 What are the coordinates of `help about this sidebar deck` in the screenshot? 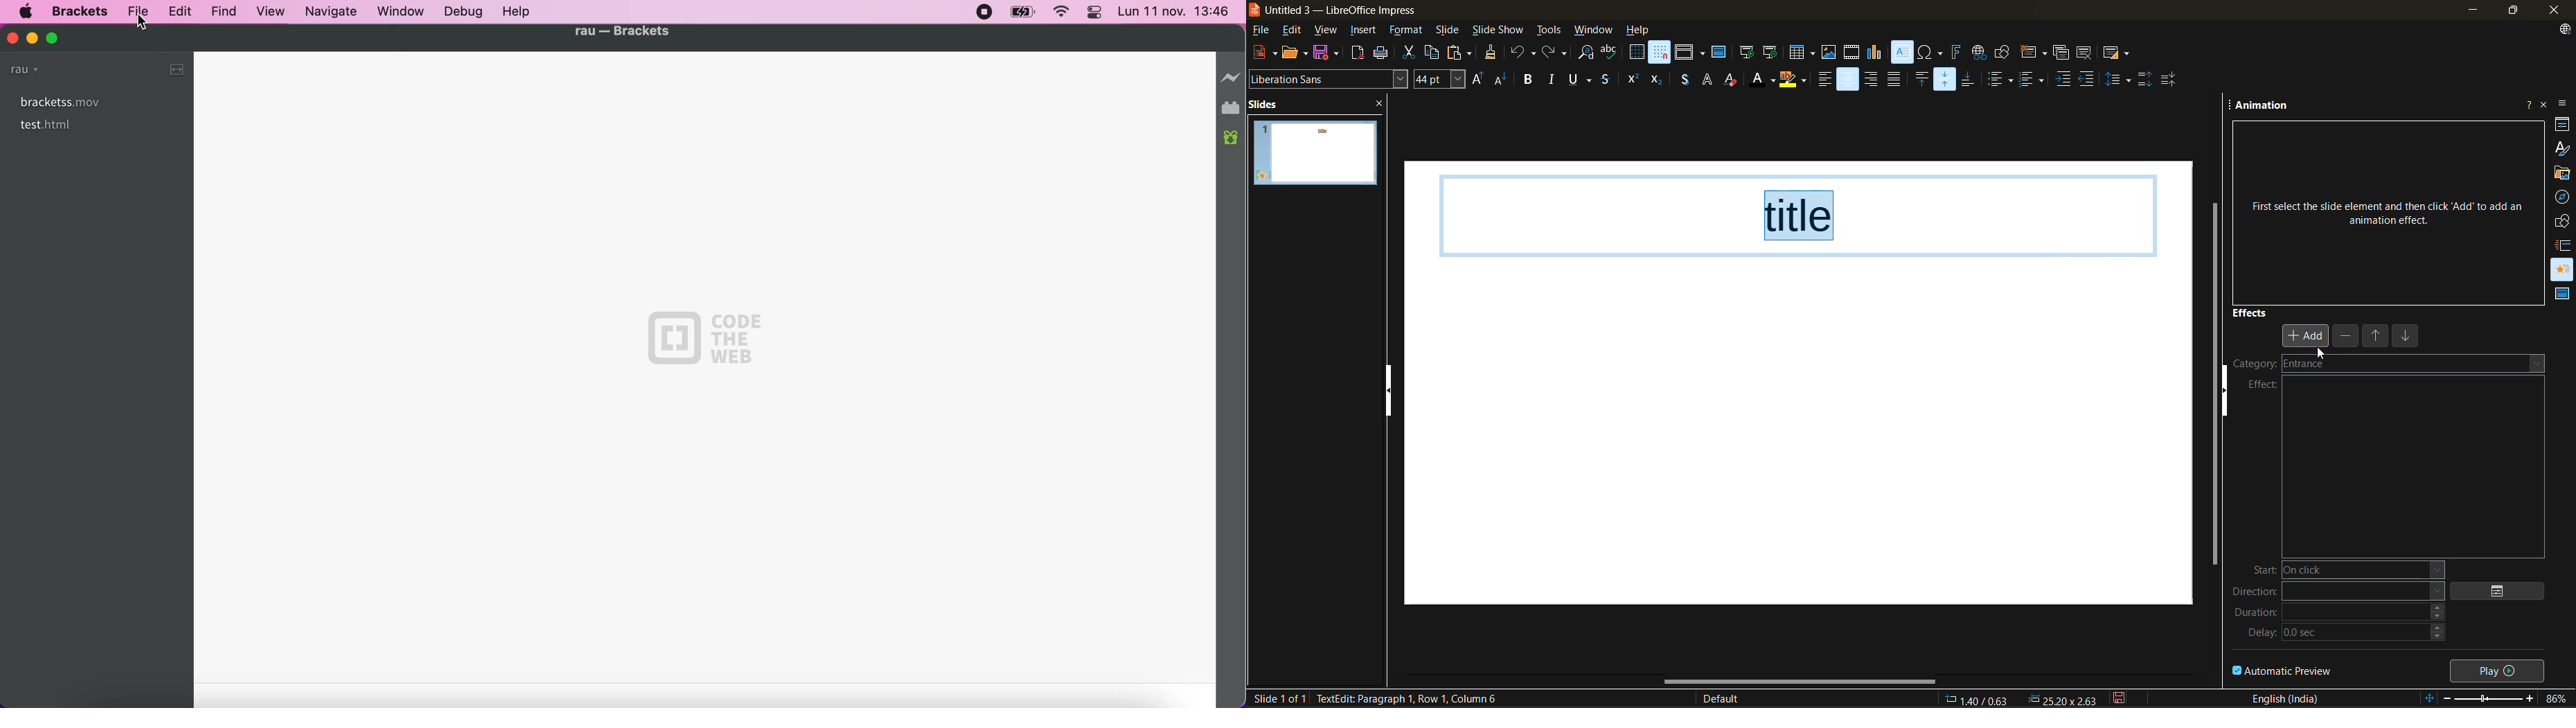 It's located at (2528, 102).